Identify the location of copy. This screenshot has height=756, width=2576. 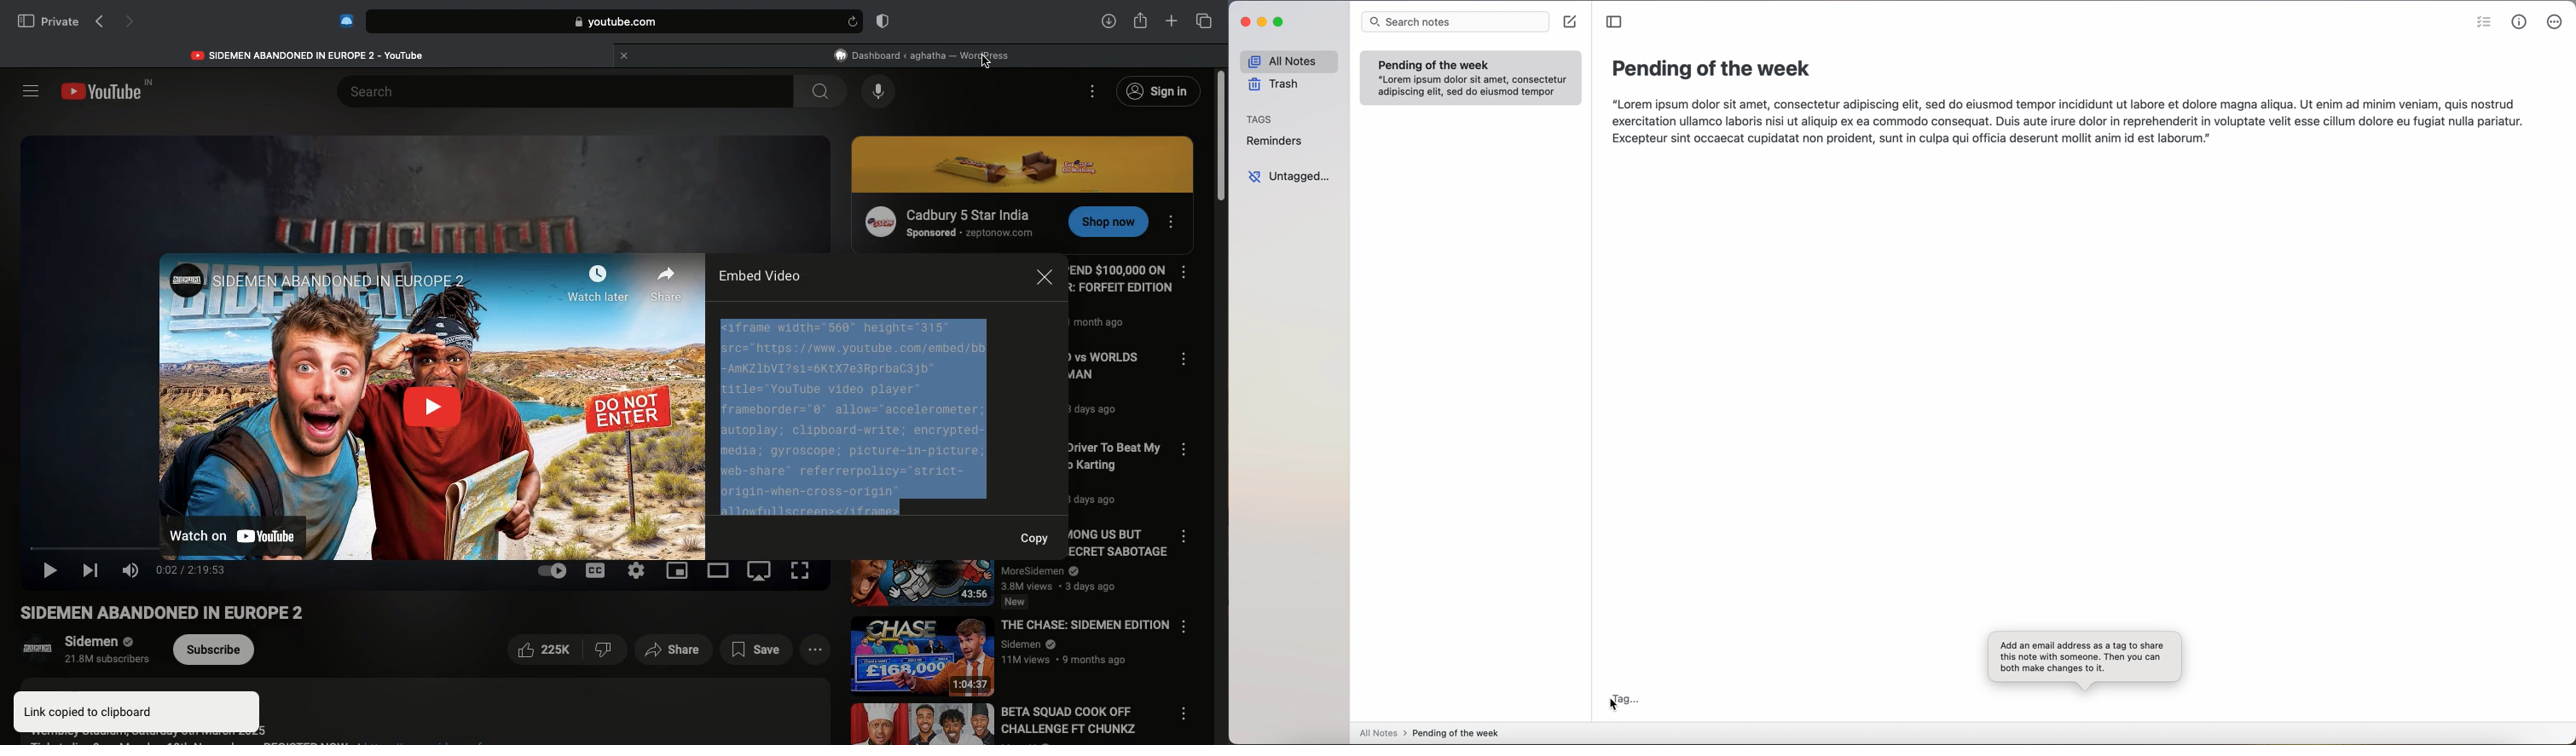
(1039, 536).